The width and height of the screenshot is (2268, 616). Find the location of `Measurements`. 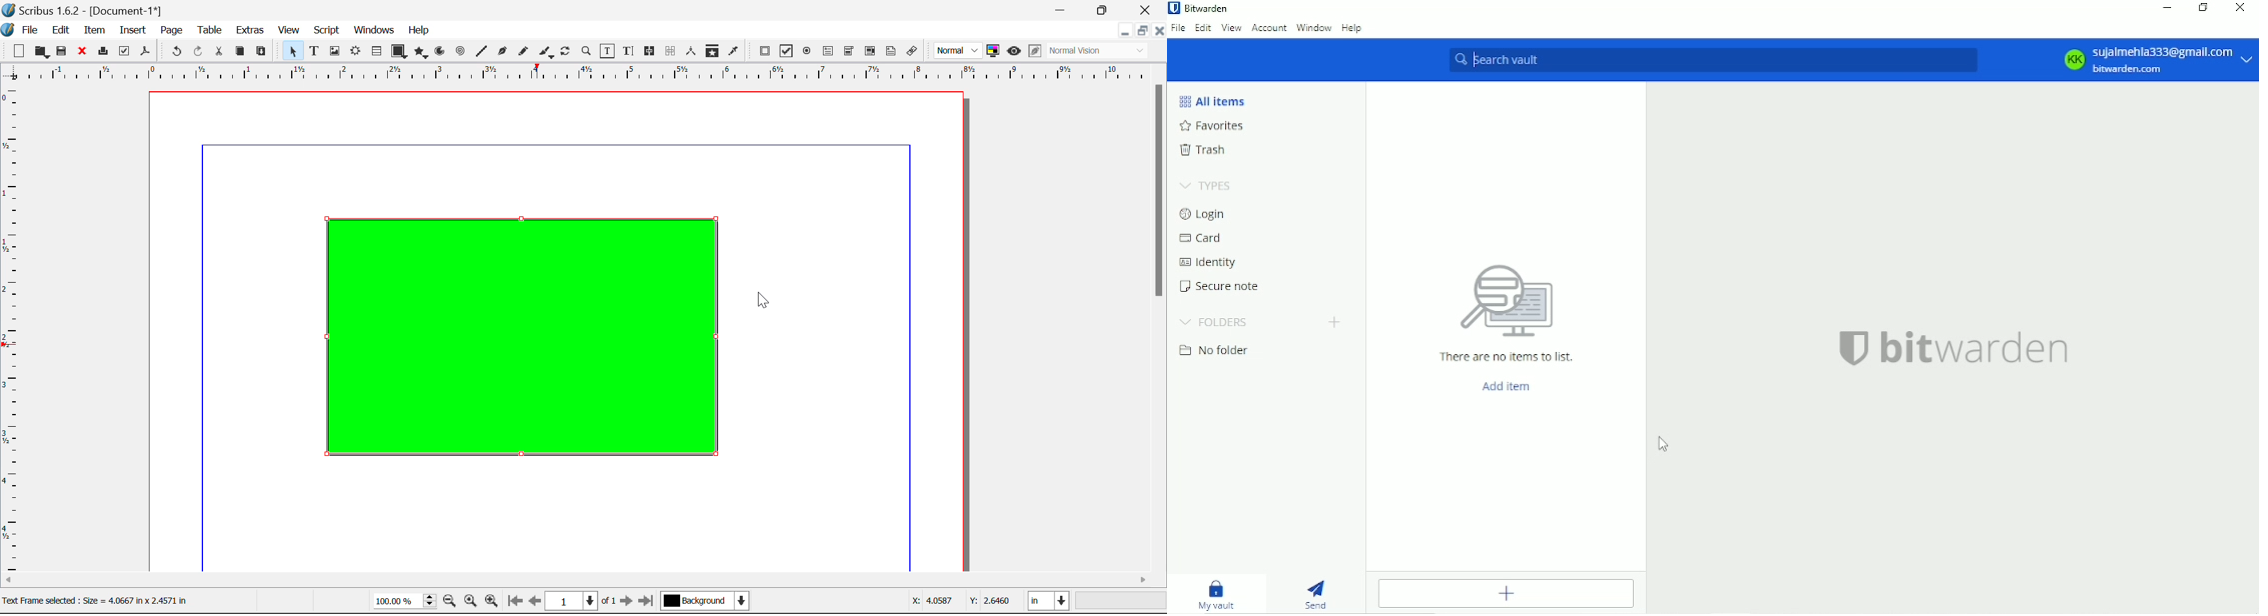

Measurements is located at coordinates (693, 51).